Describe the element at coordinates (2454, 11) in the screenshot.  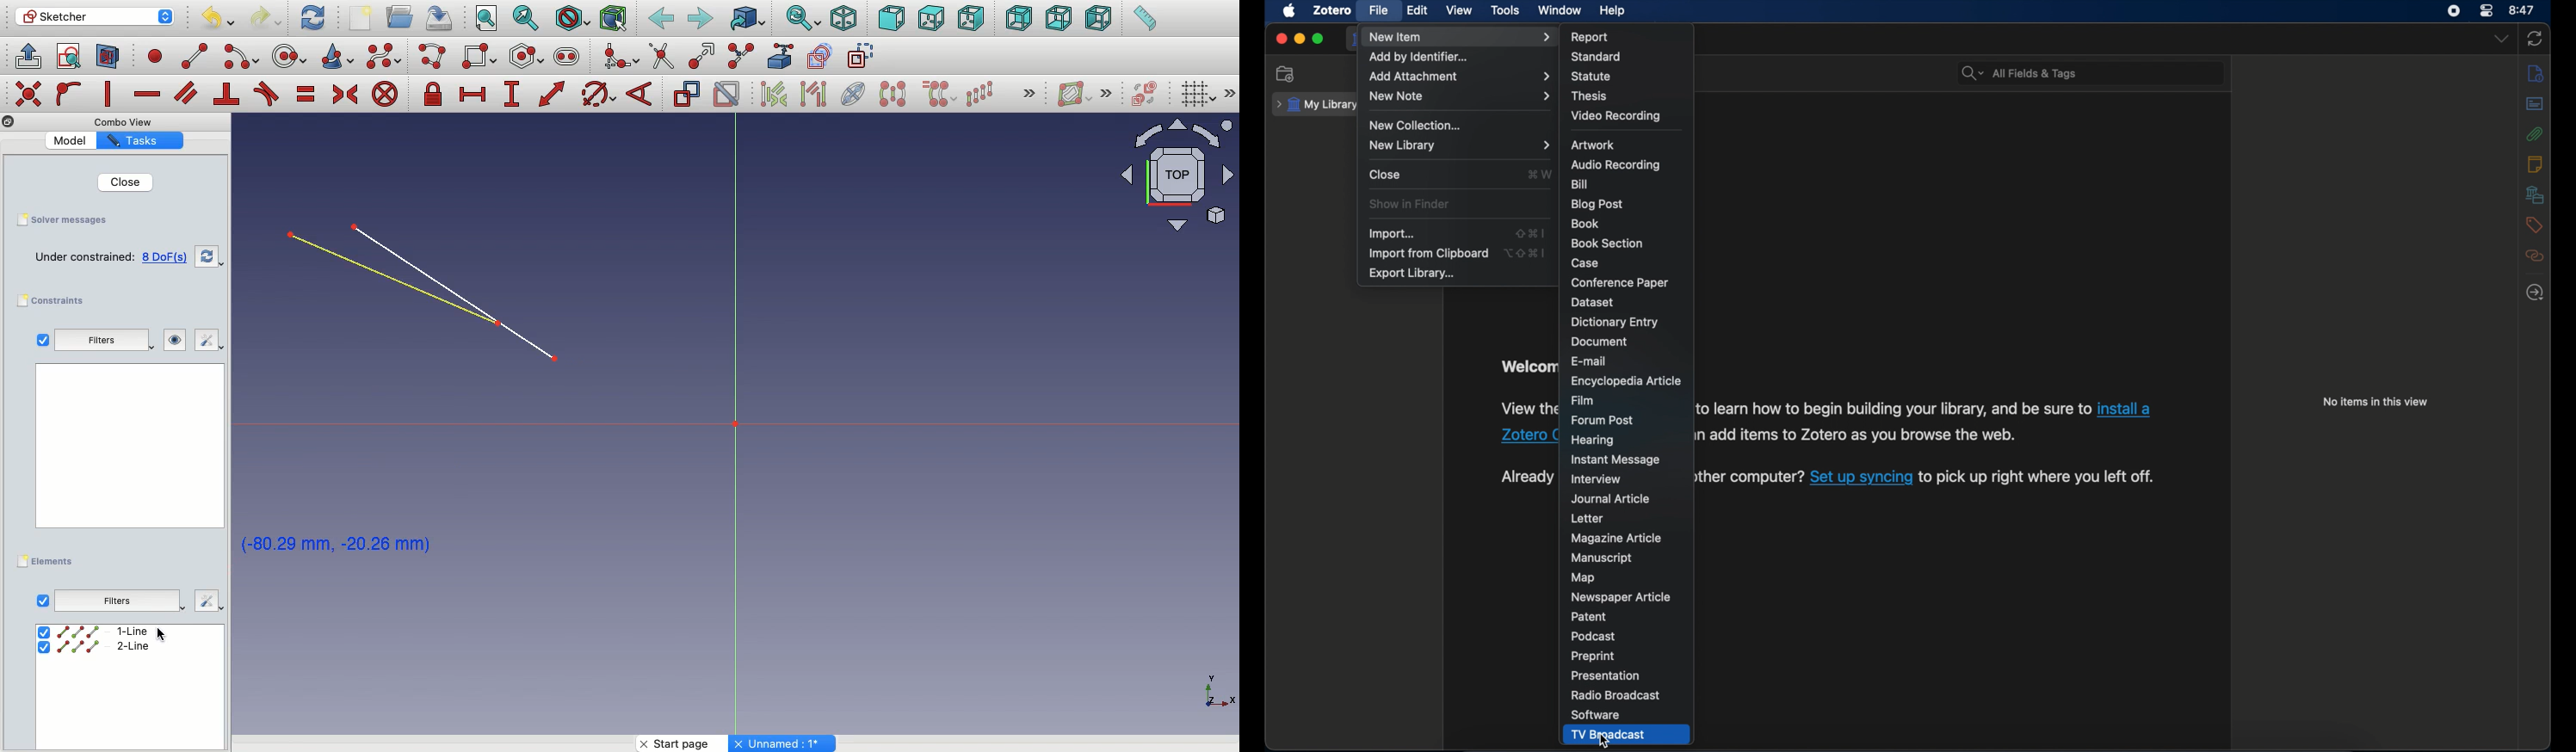
I see `screen recorder` at that location.